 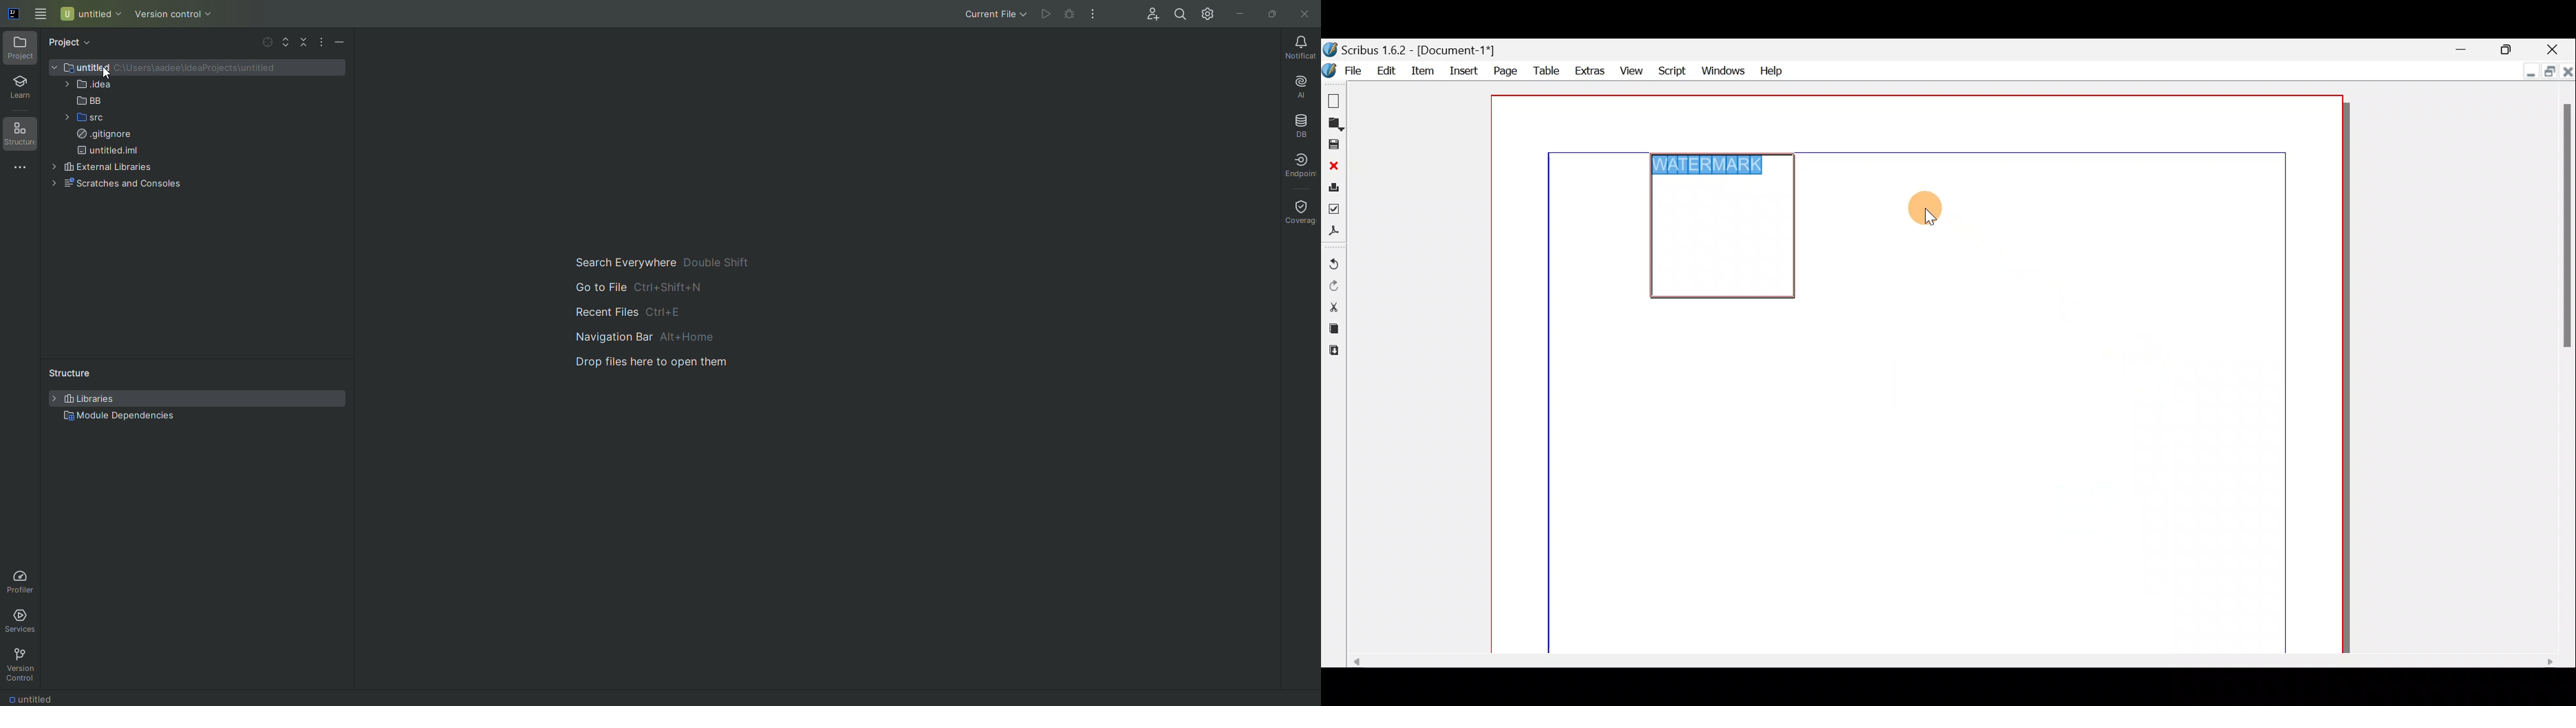 I want to click on .gitigmore, so click(x=105, y=136).